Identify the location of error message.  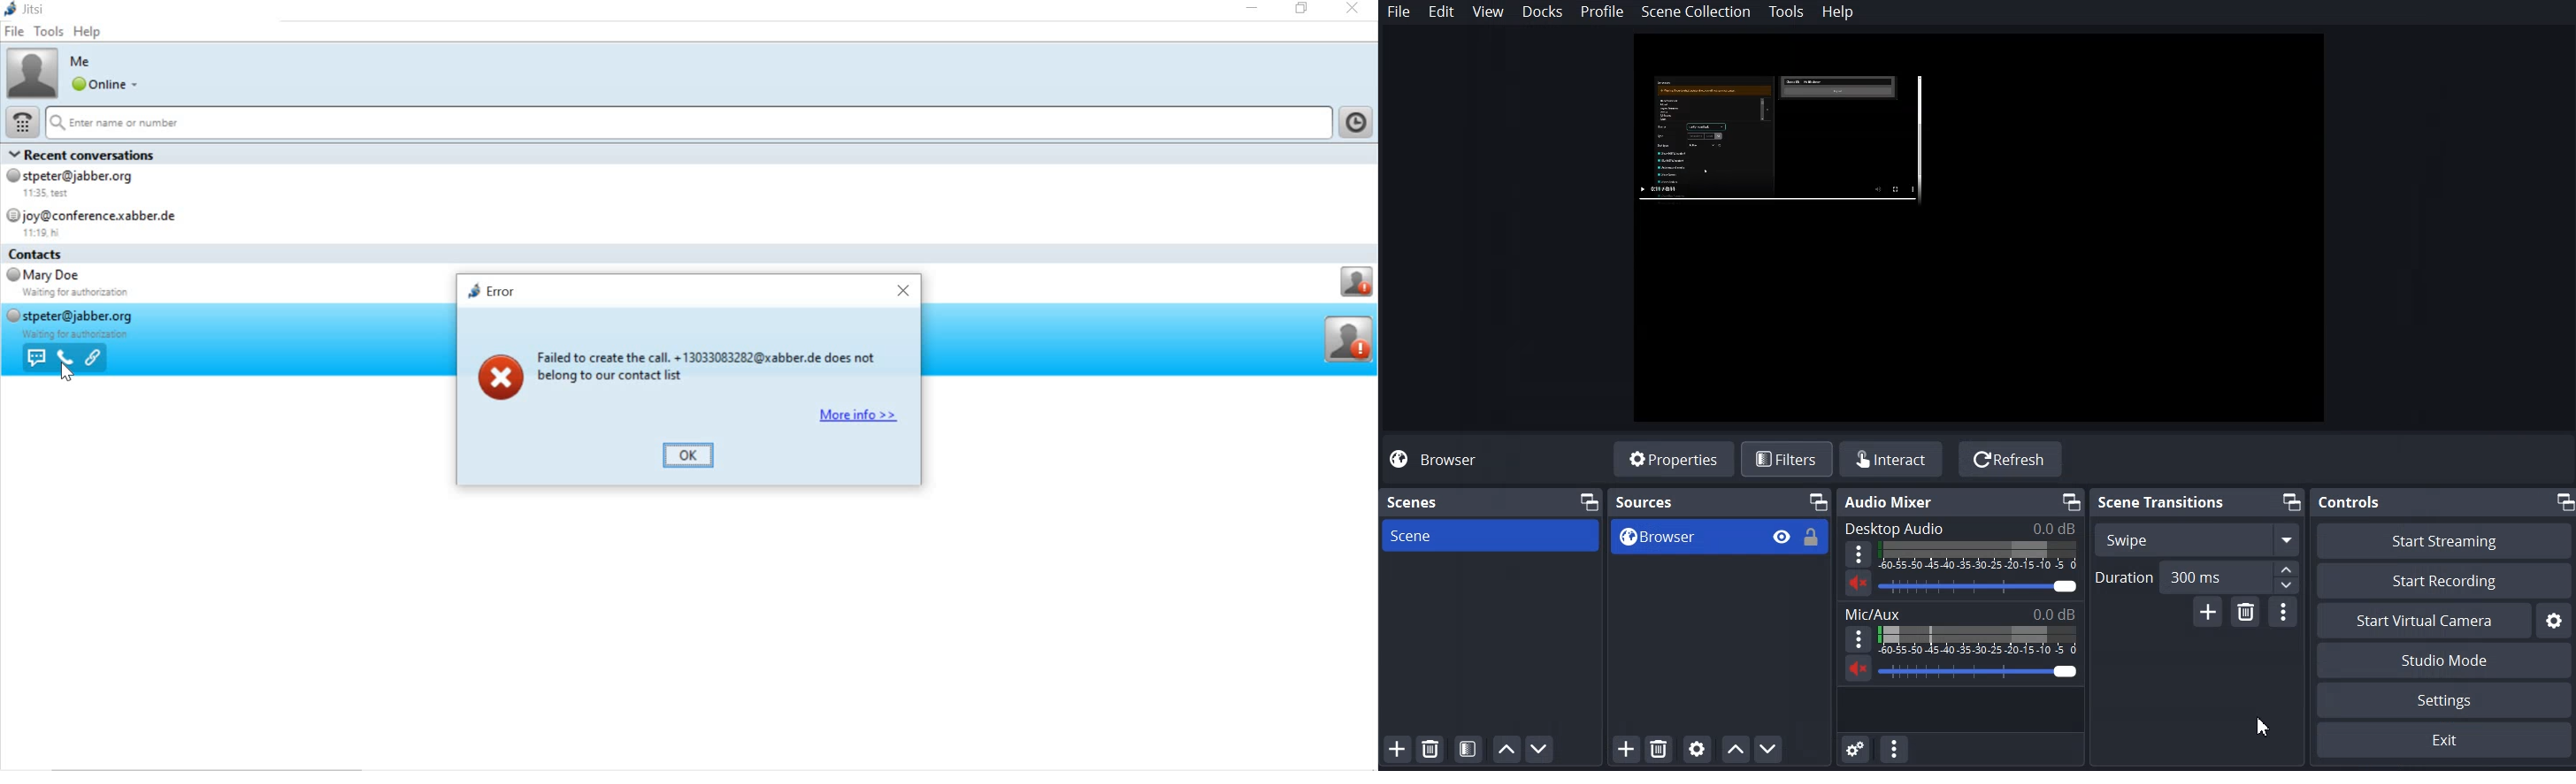
(687, 368).